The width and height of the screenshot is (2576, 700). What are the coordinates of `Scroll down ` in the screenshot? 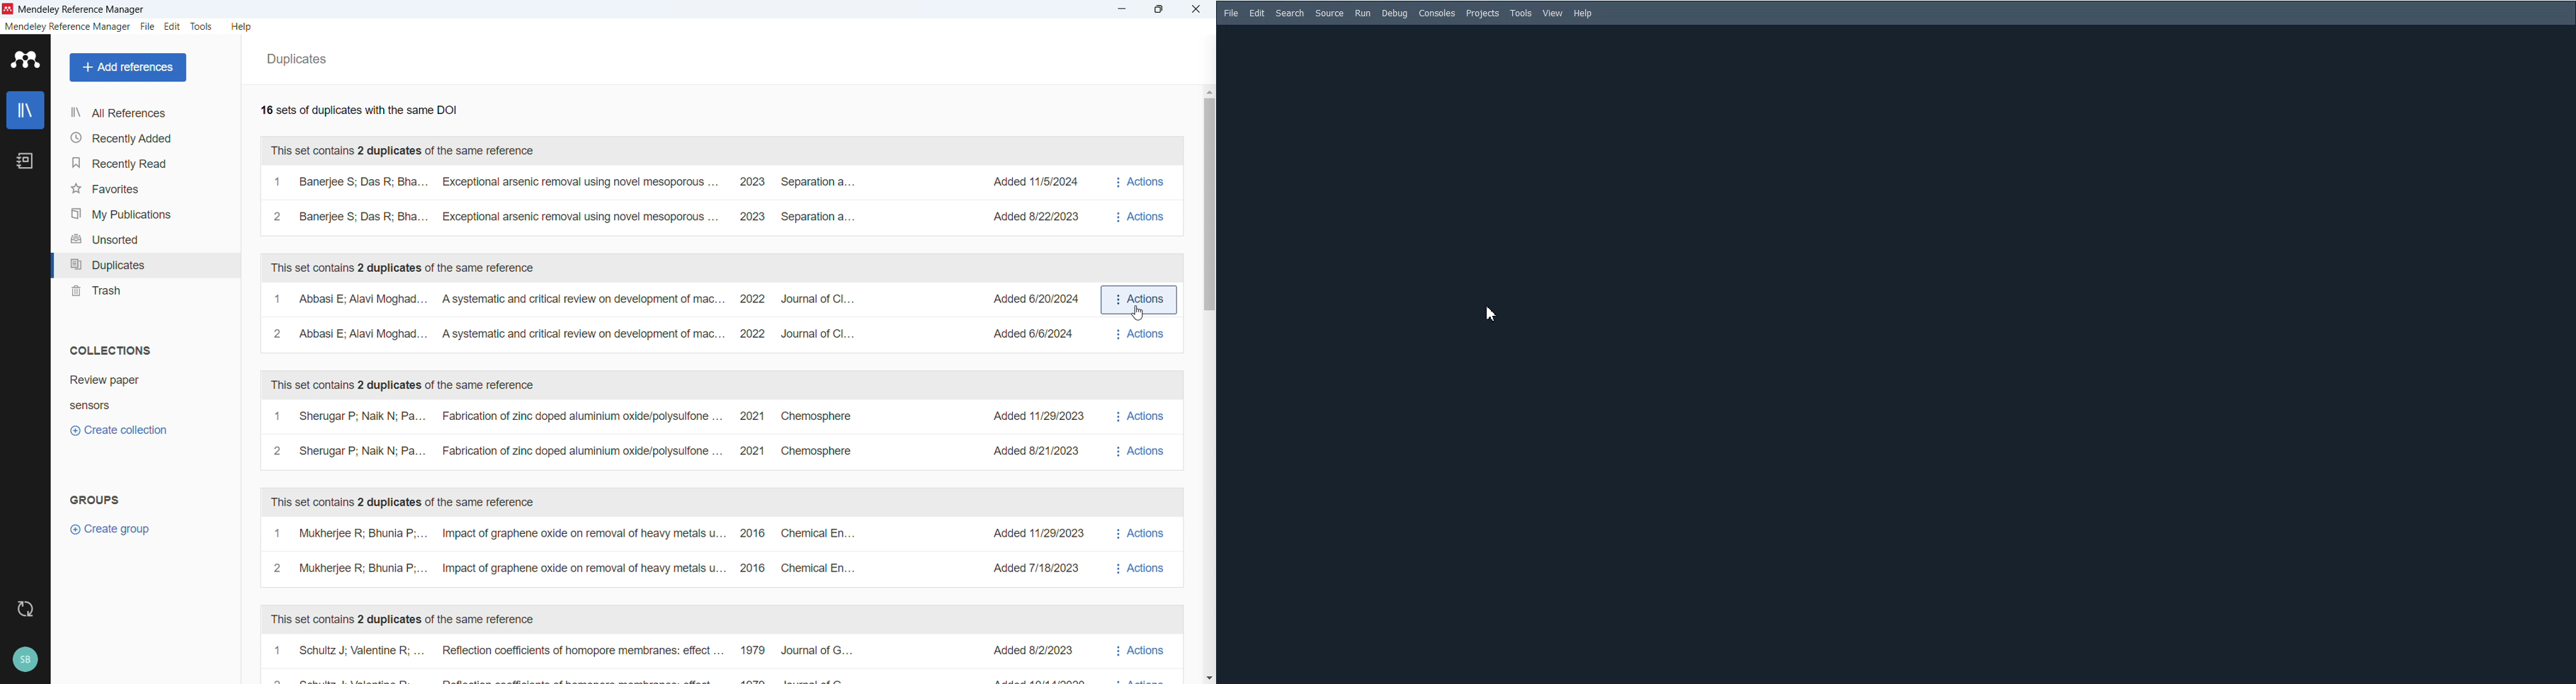 It's located at (1209, 676).